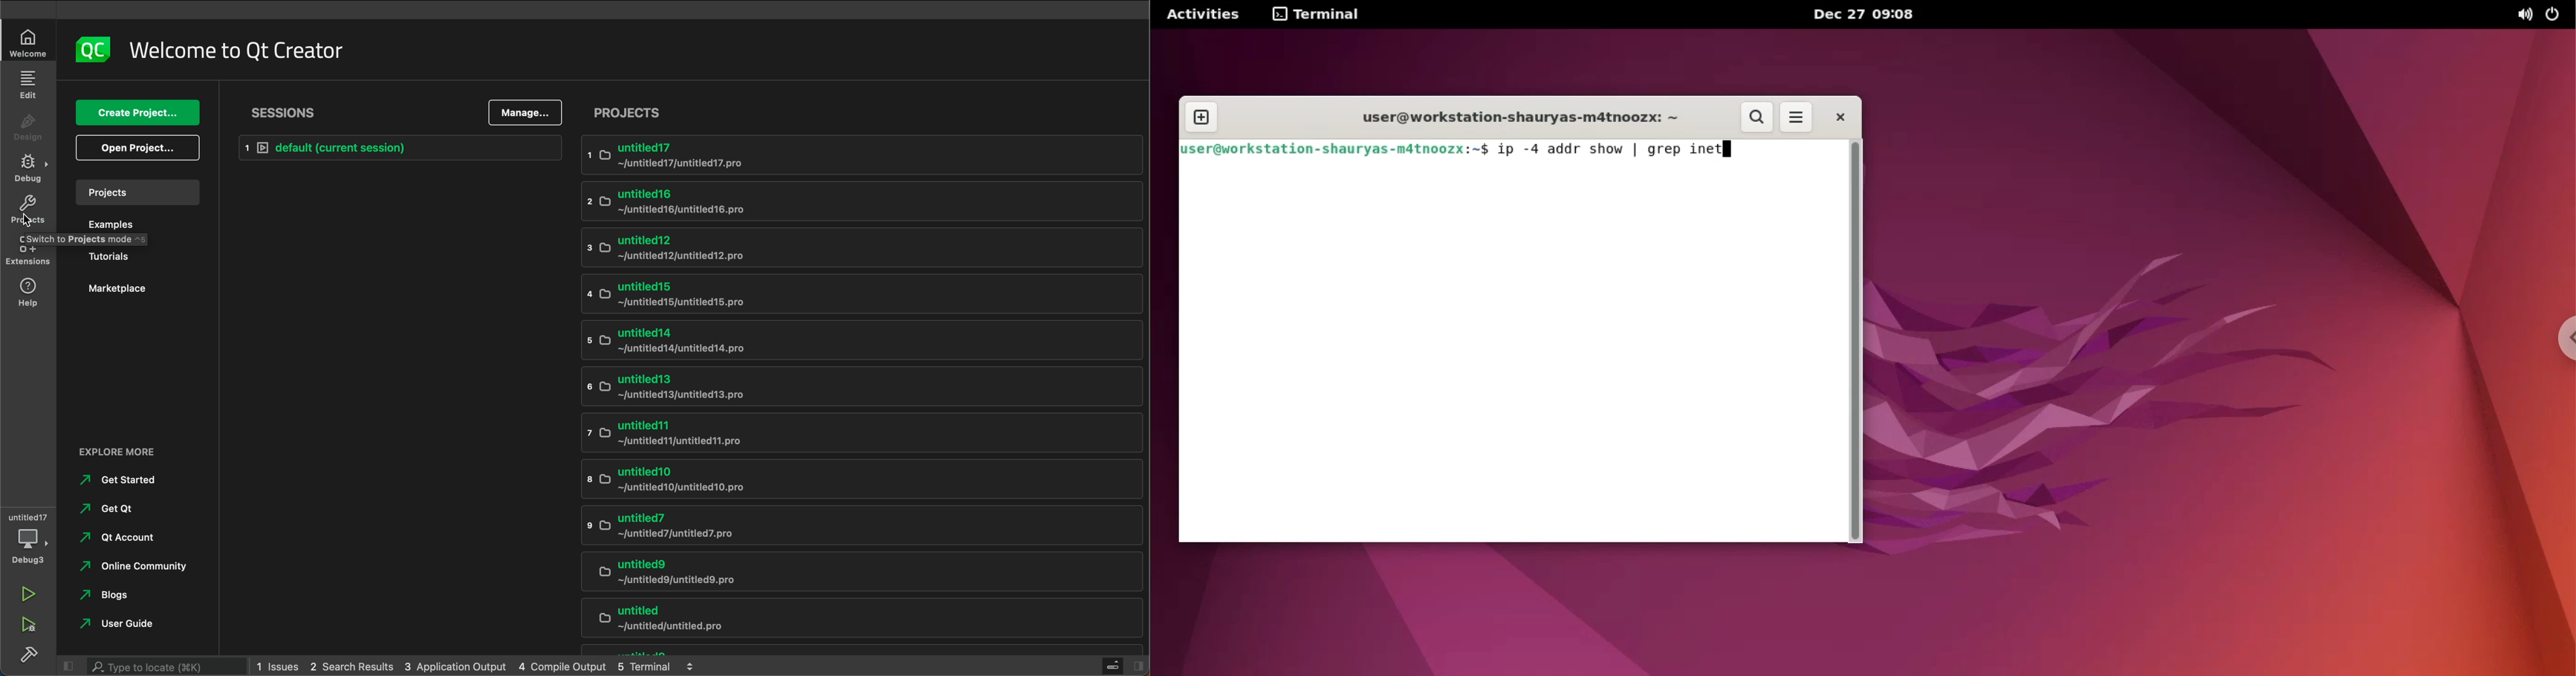  I want to click on Examples , so click(131, 225).